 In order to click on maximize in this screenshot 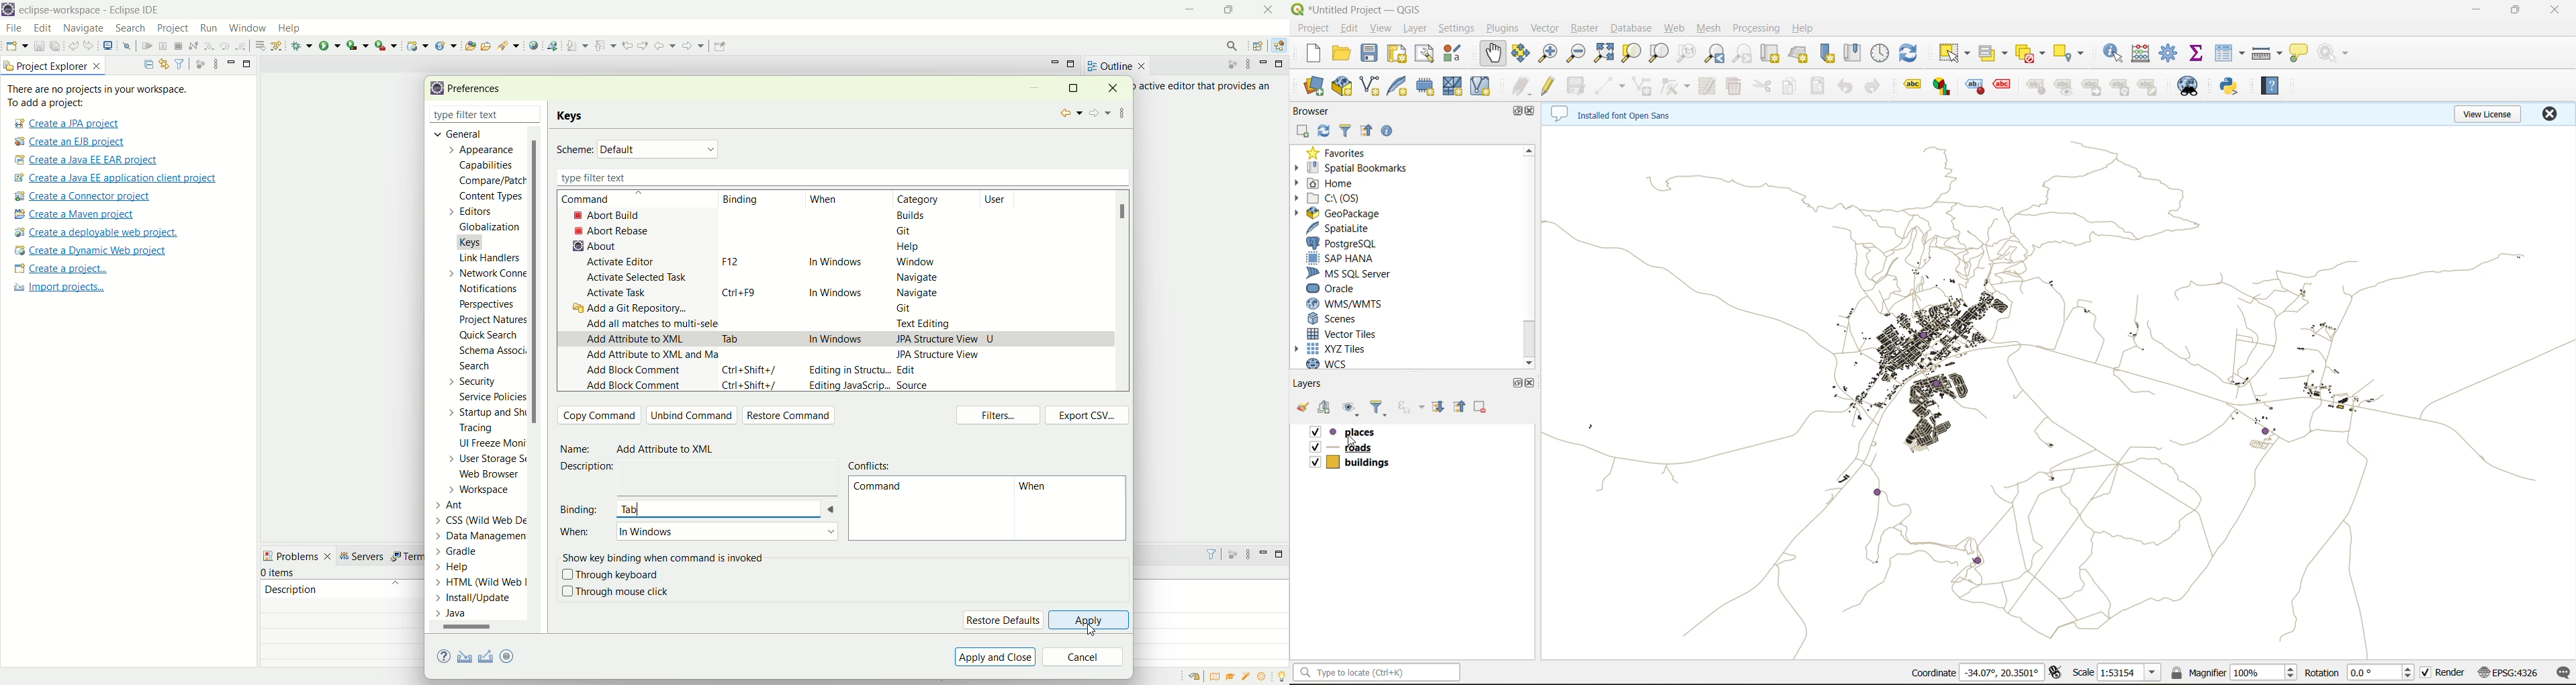, I will do `click(1072, 87)`.